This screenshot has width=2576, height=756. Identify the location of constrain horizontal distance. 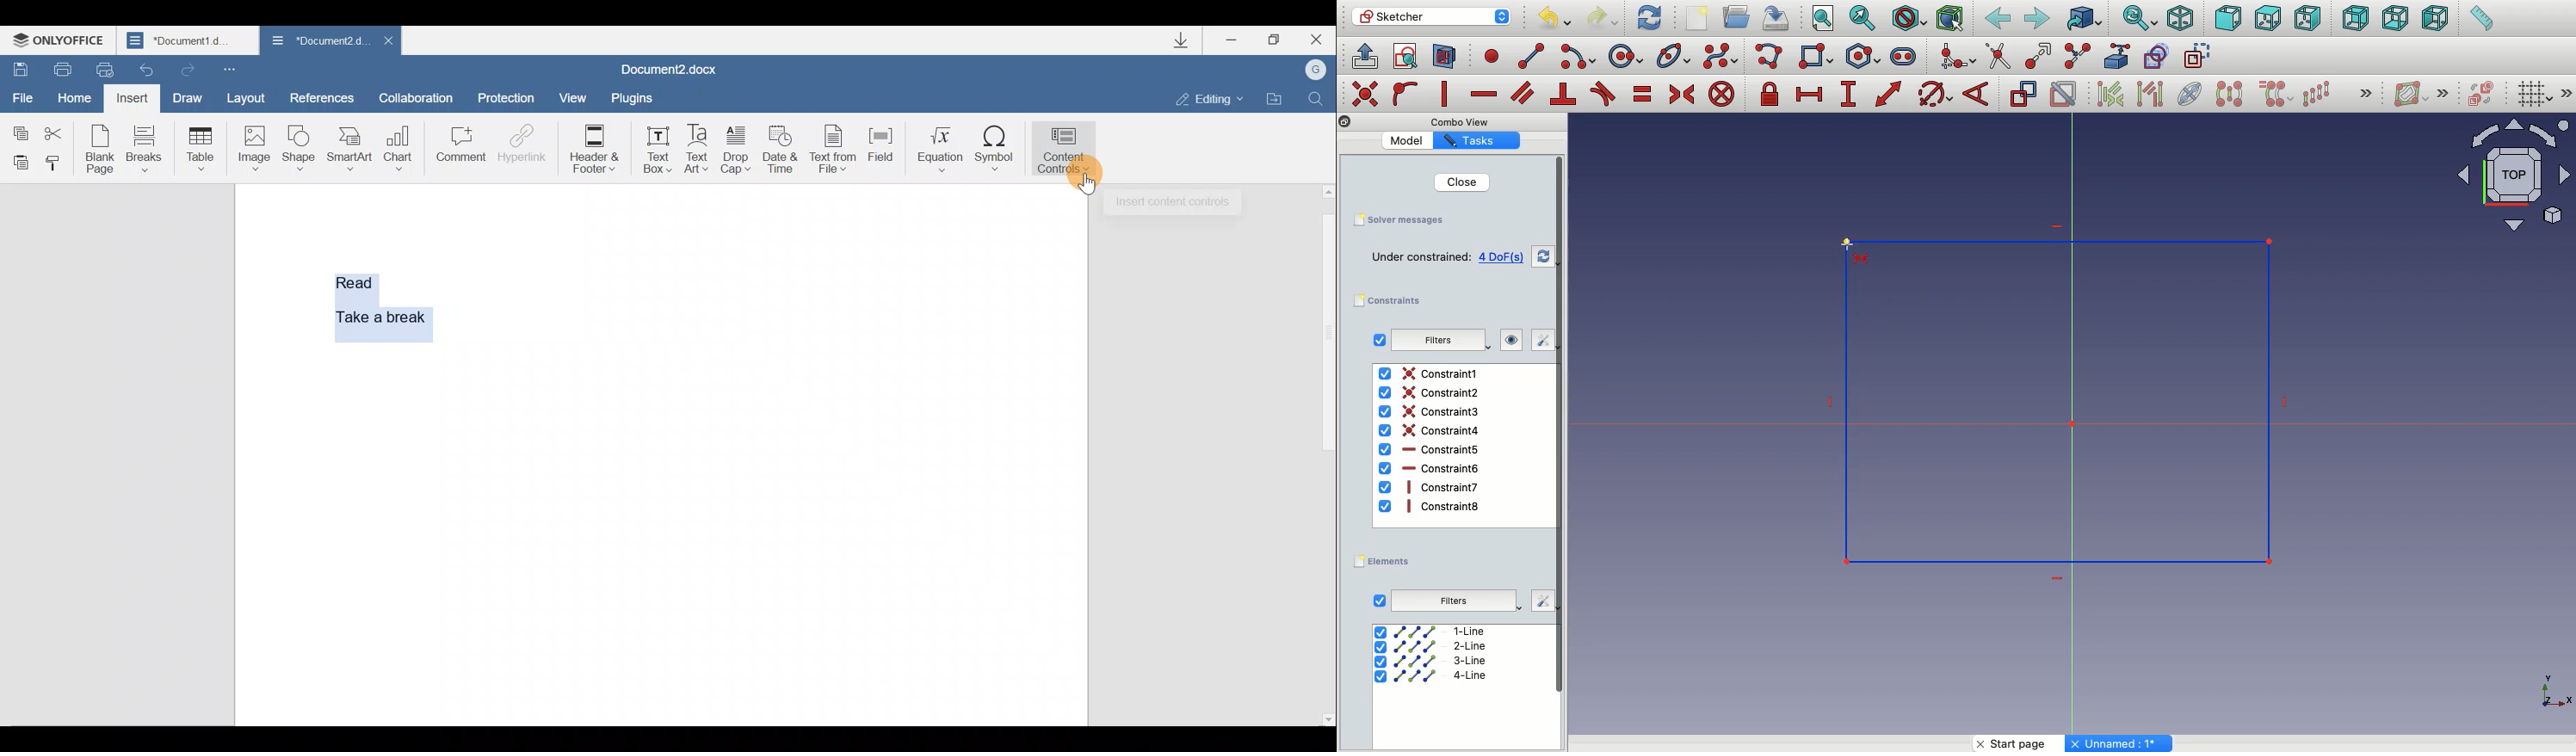
(1810, 93).